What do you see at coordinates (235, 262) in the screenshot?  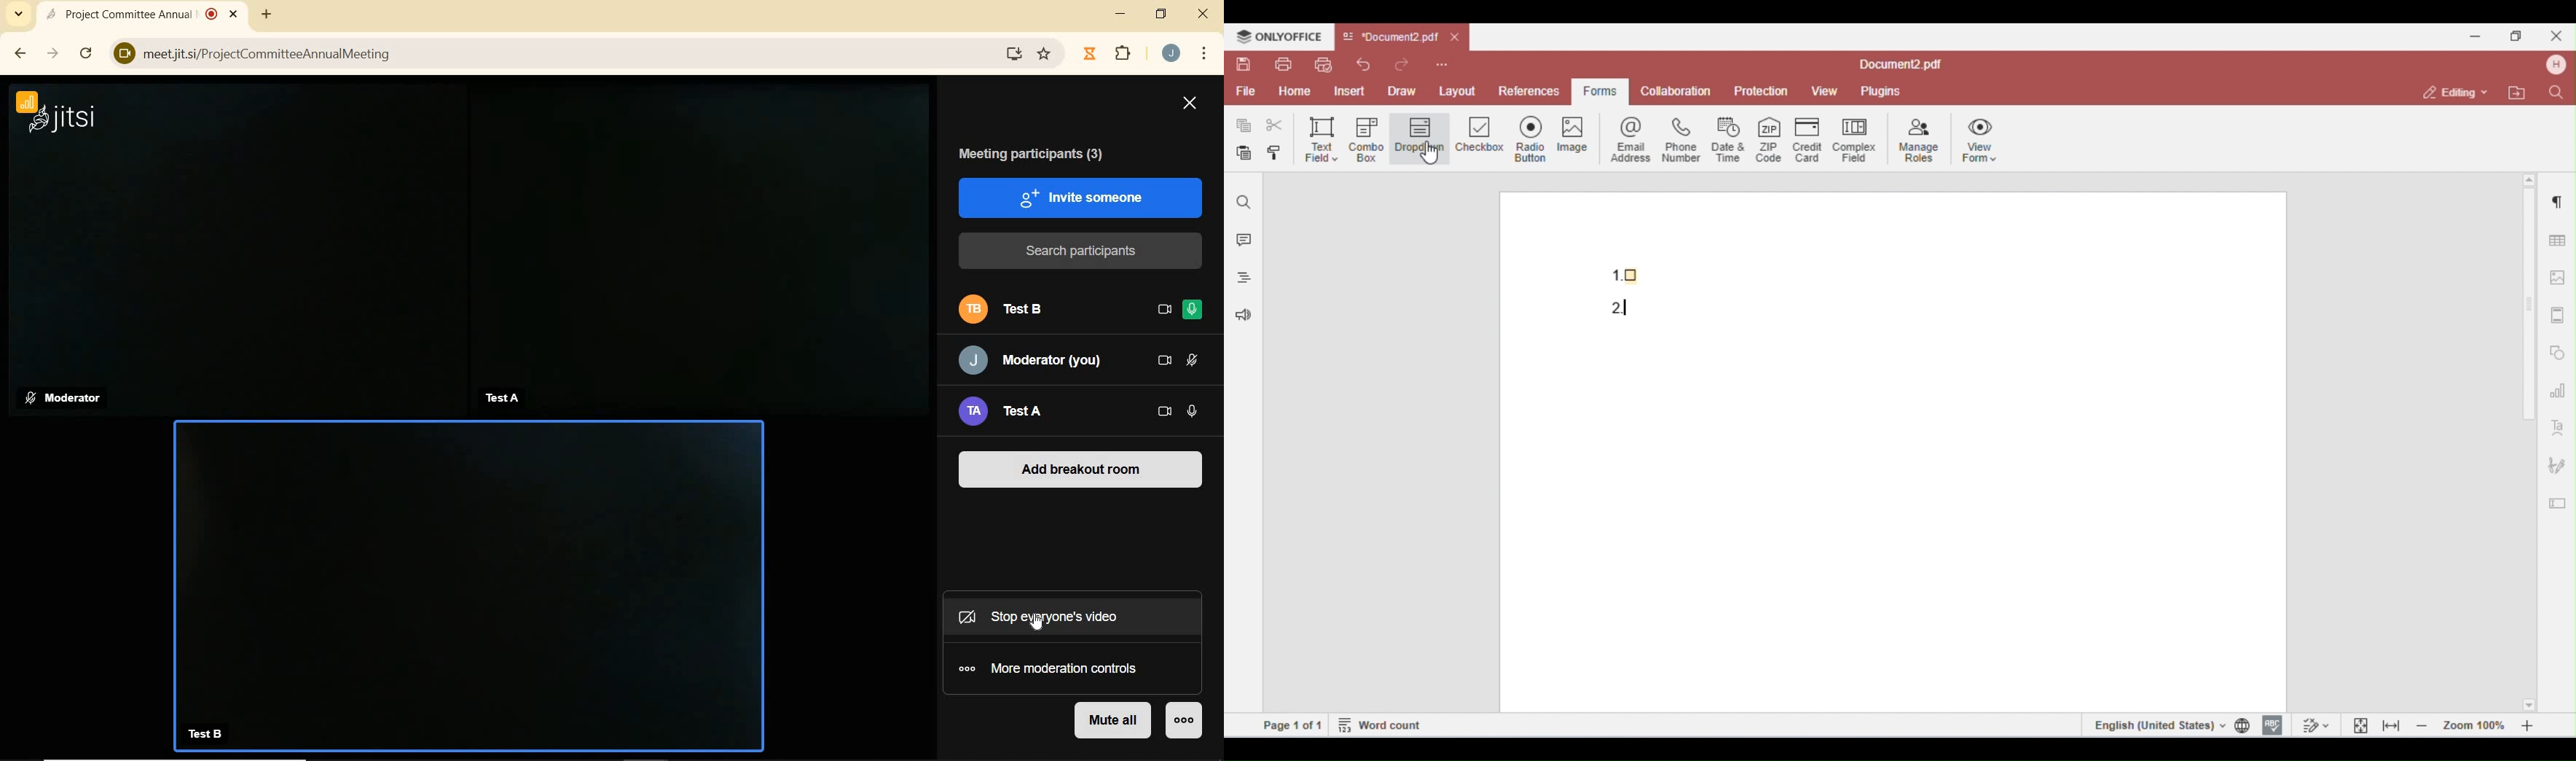 I see `moderator camera` at bounding box center [235, 262].